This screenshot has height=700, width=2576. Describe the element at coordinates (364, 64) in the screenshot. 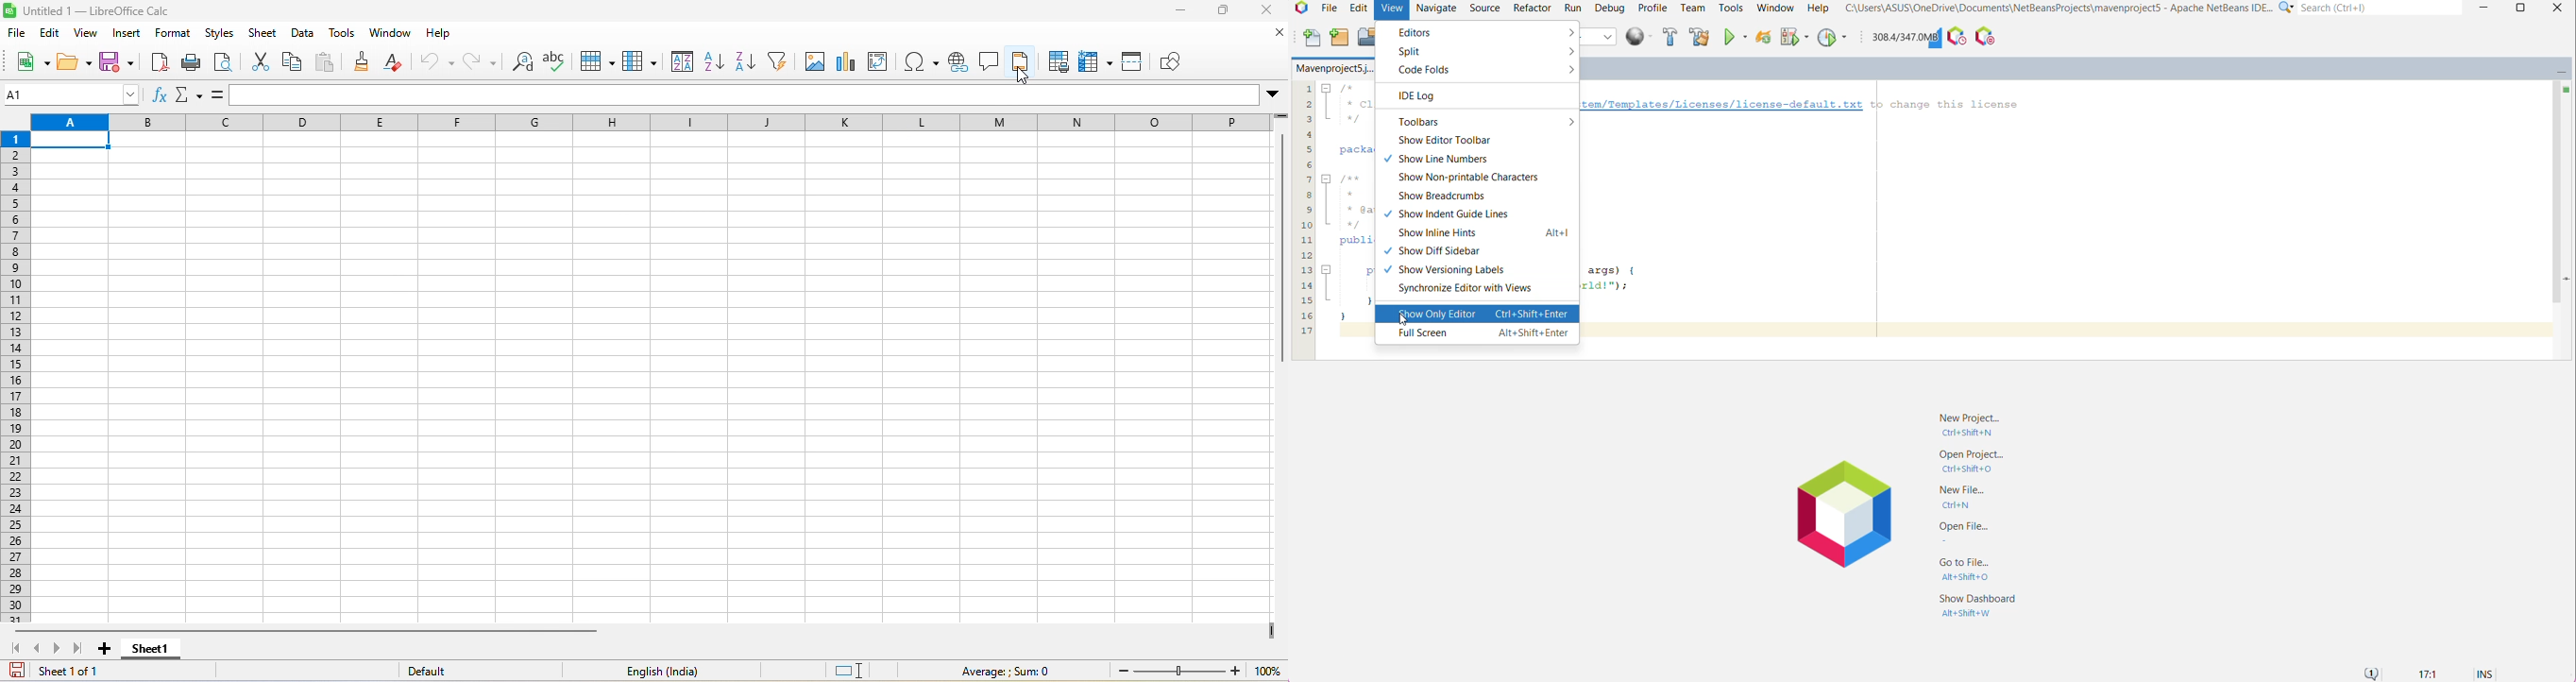

I see `clone formatting` at that location.